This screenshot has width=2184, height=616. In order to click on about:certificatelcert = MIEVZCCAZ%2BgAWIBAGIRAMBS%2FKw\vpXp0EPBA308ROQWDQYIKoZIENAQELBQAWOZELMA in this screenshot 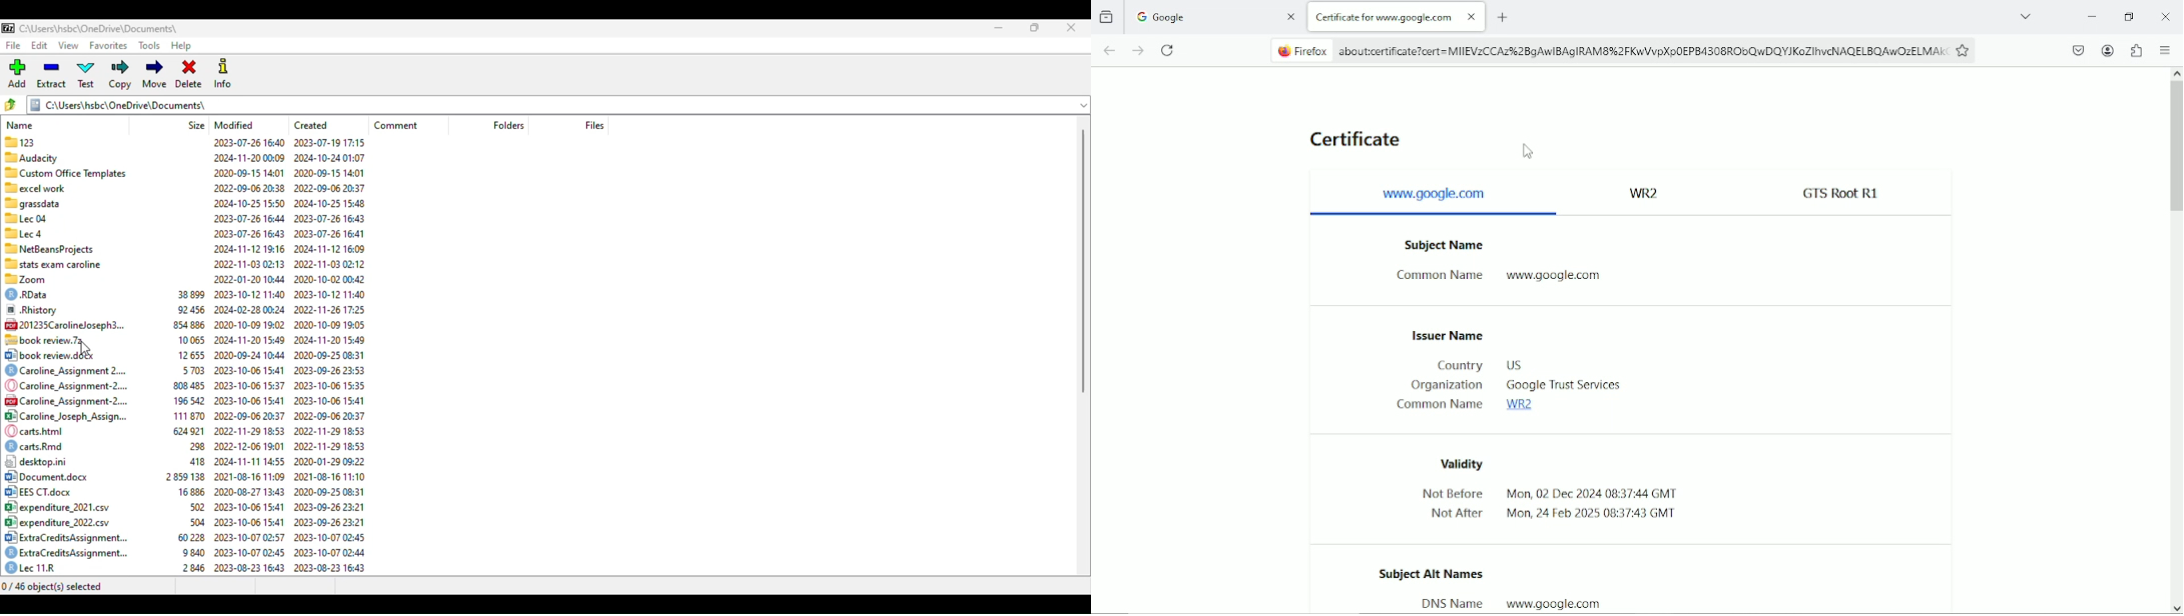, I will do `click(1607, 50)`.